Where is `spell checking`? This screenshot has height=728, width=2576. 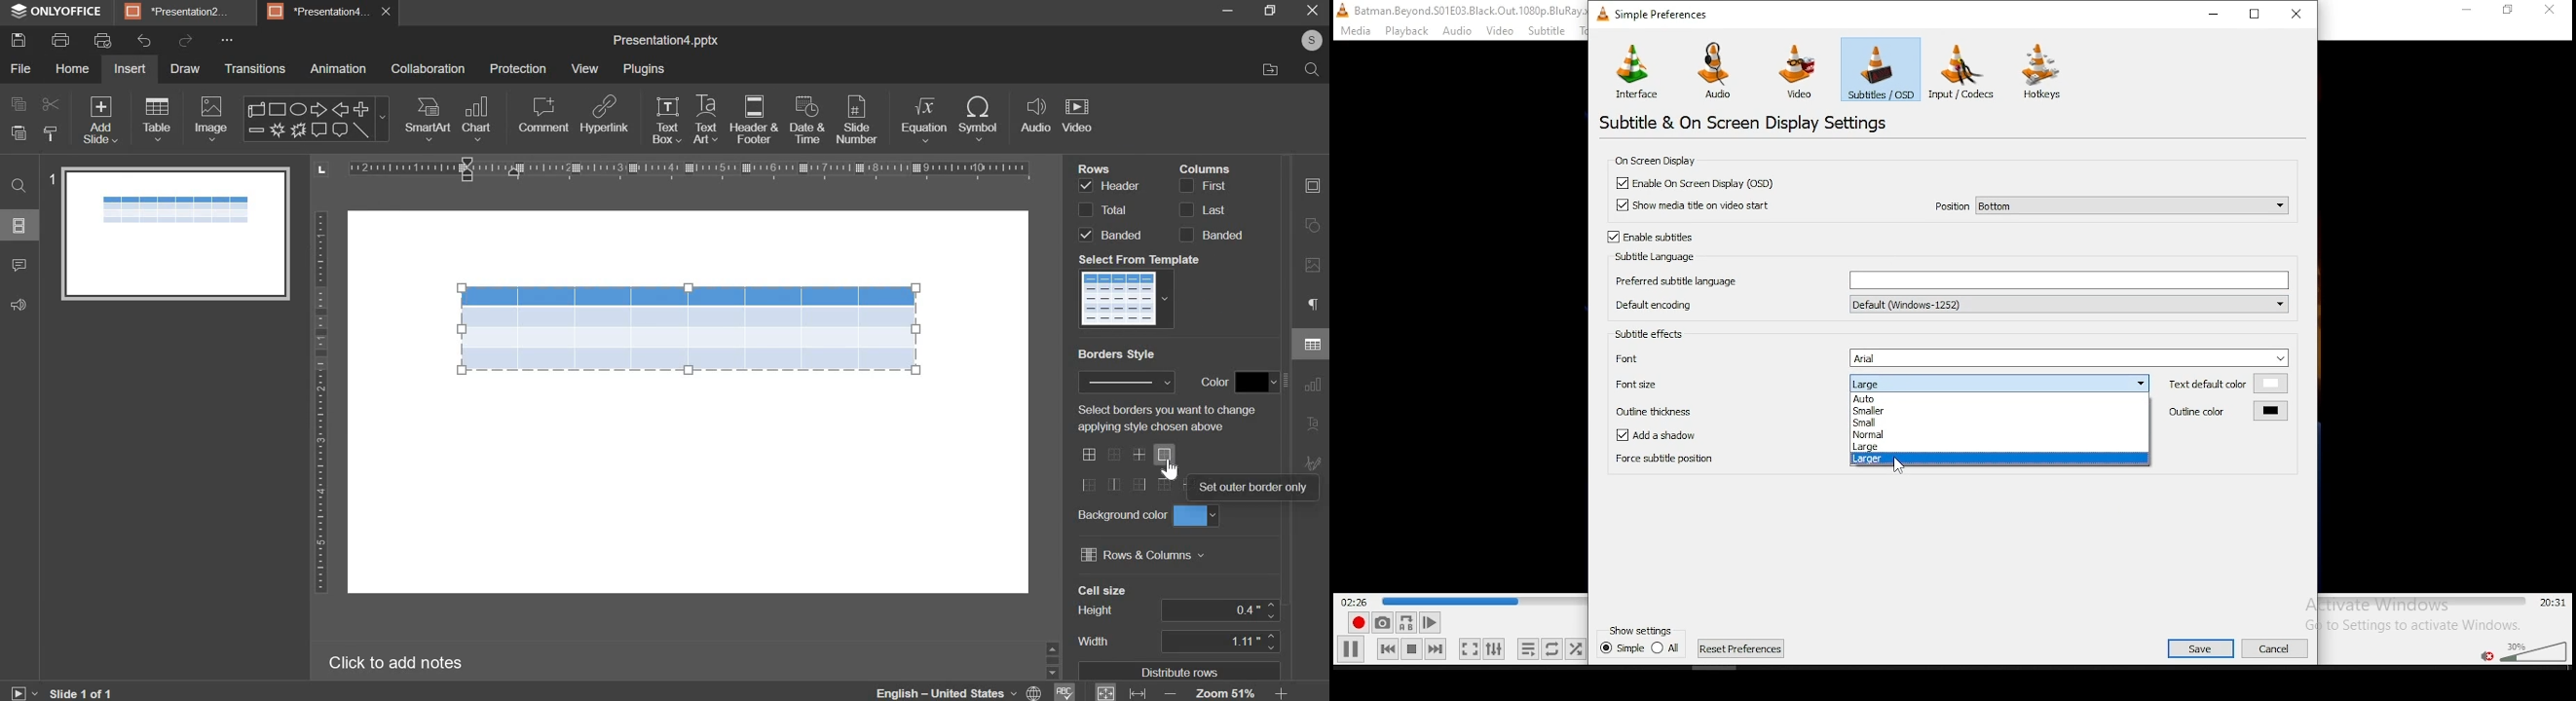 spell checking is located at coordinates (1066, 692).